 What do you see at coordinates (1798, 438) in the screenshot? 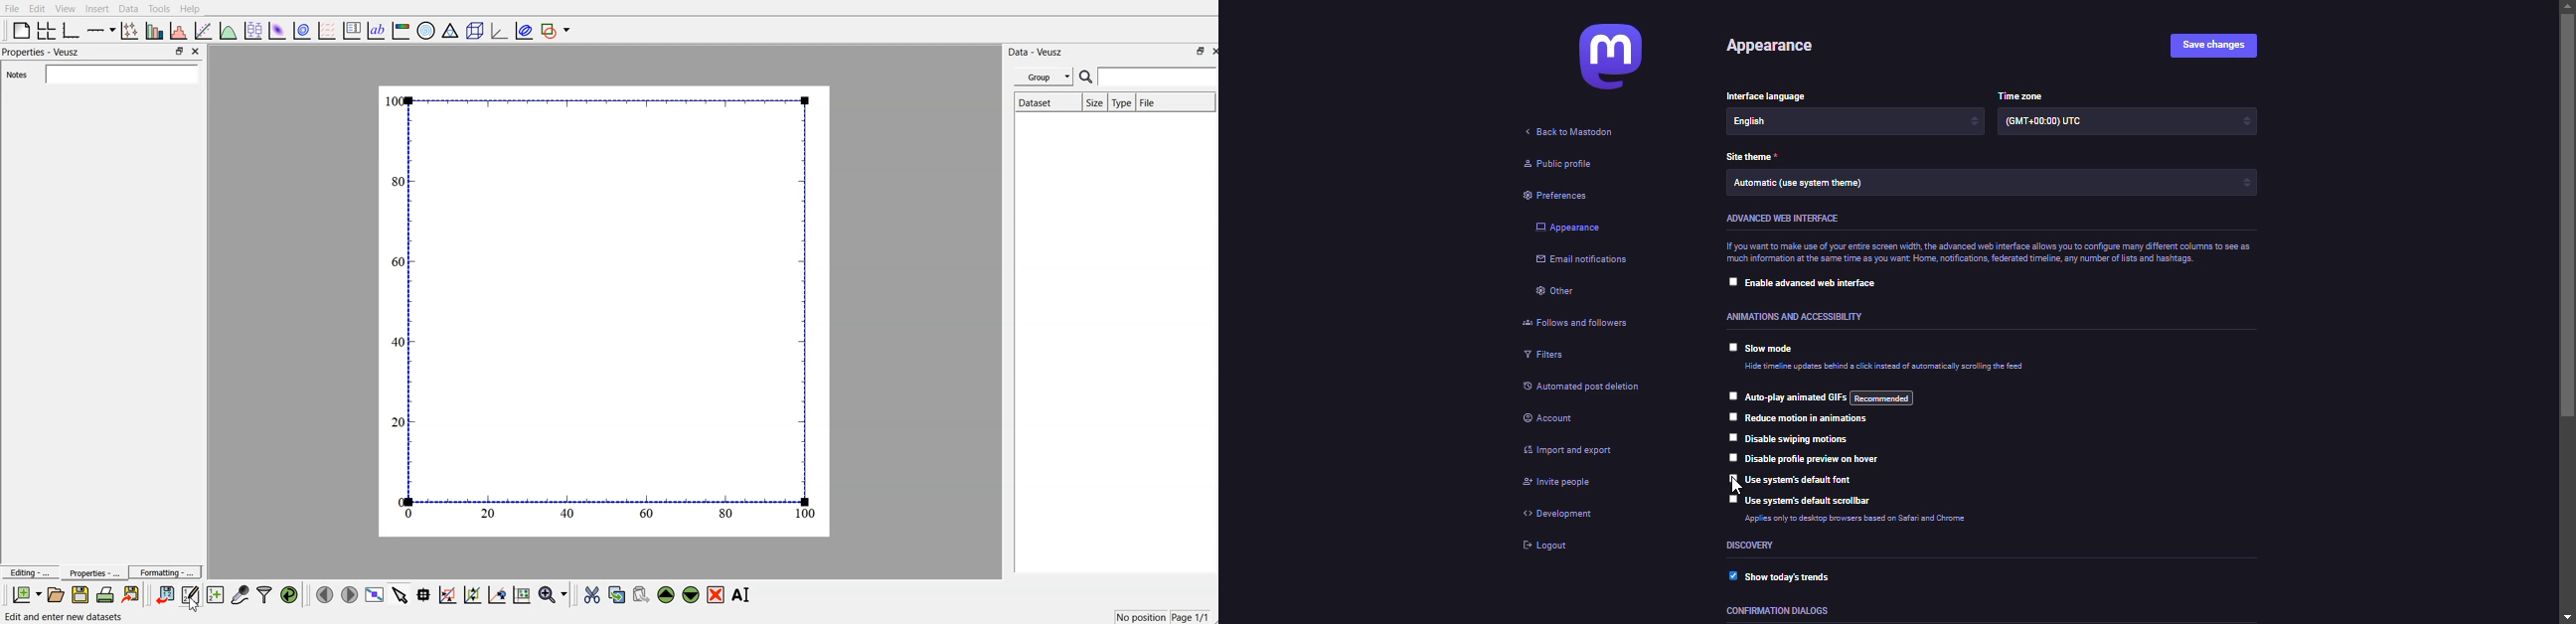
I see `disable swiping motions` at bounding box center [1798, 438].